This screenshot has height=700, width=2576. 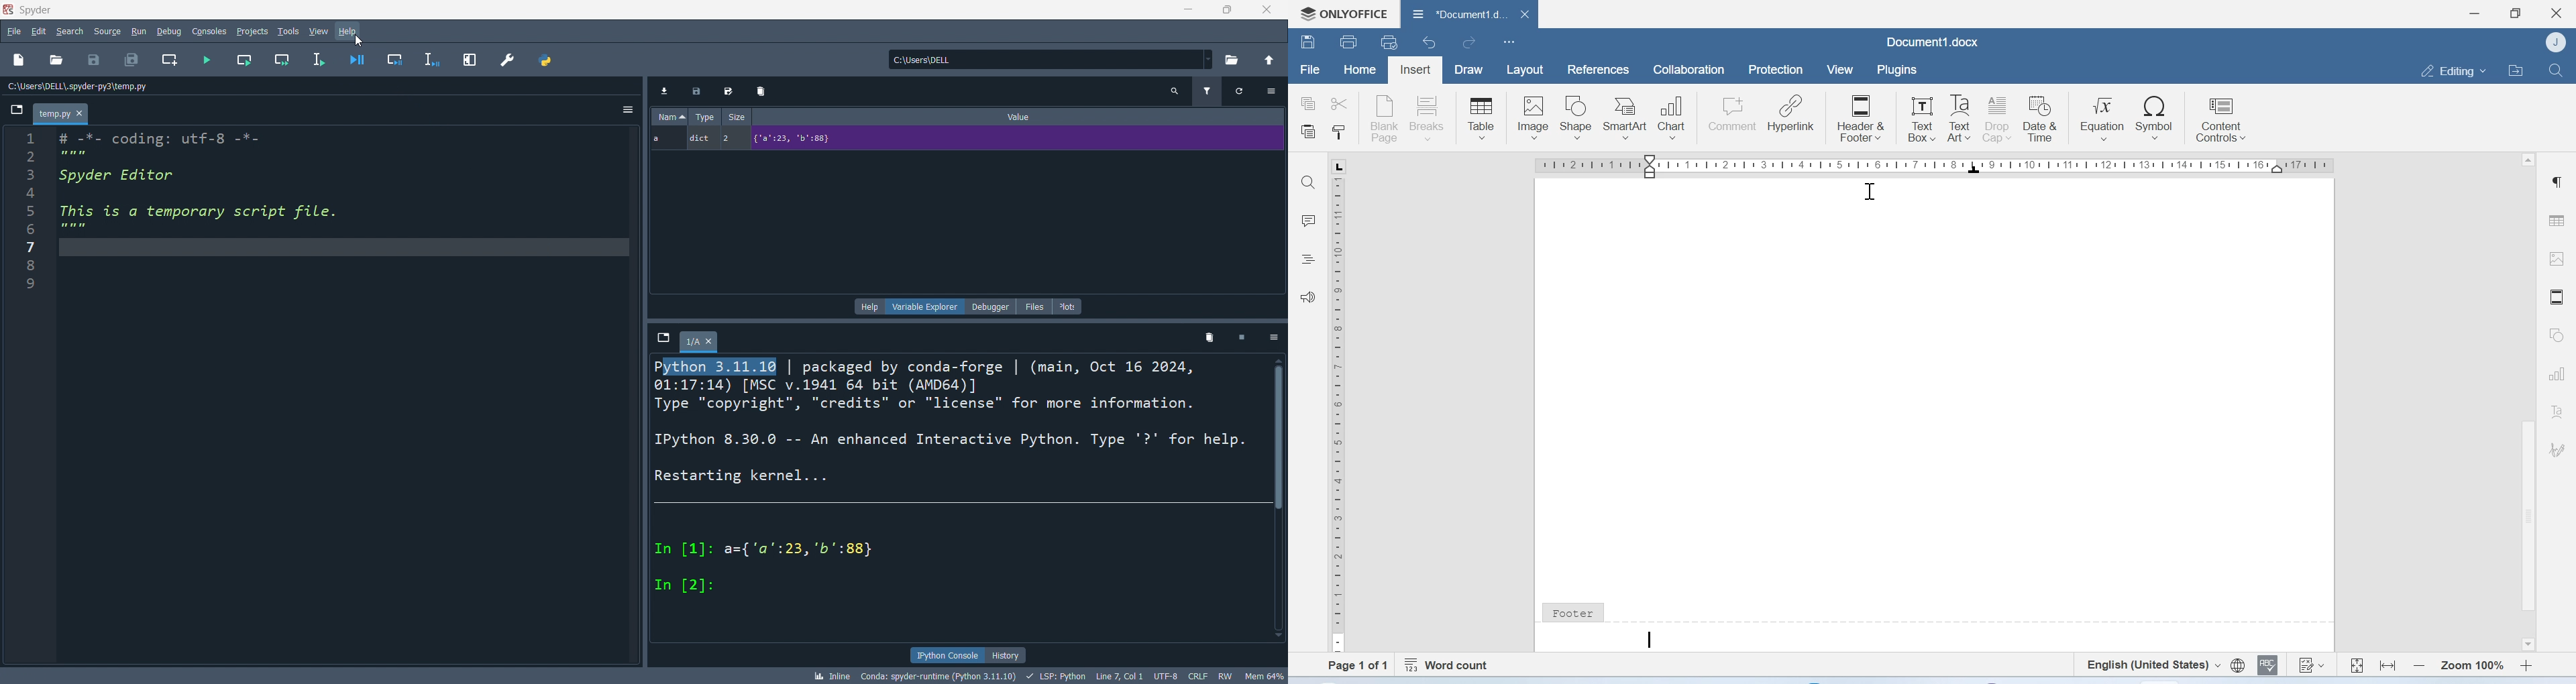 I want to click on a dict 2 {'a':23, 'b':88}, so click(x=967, y=139).